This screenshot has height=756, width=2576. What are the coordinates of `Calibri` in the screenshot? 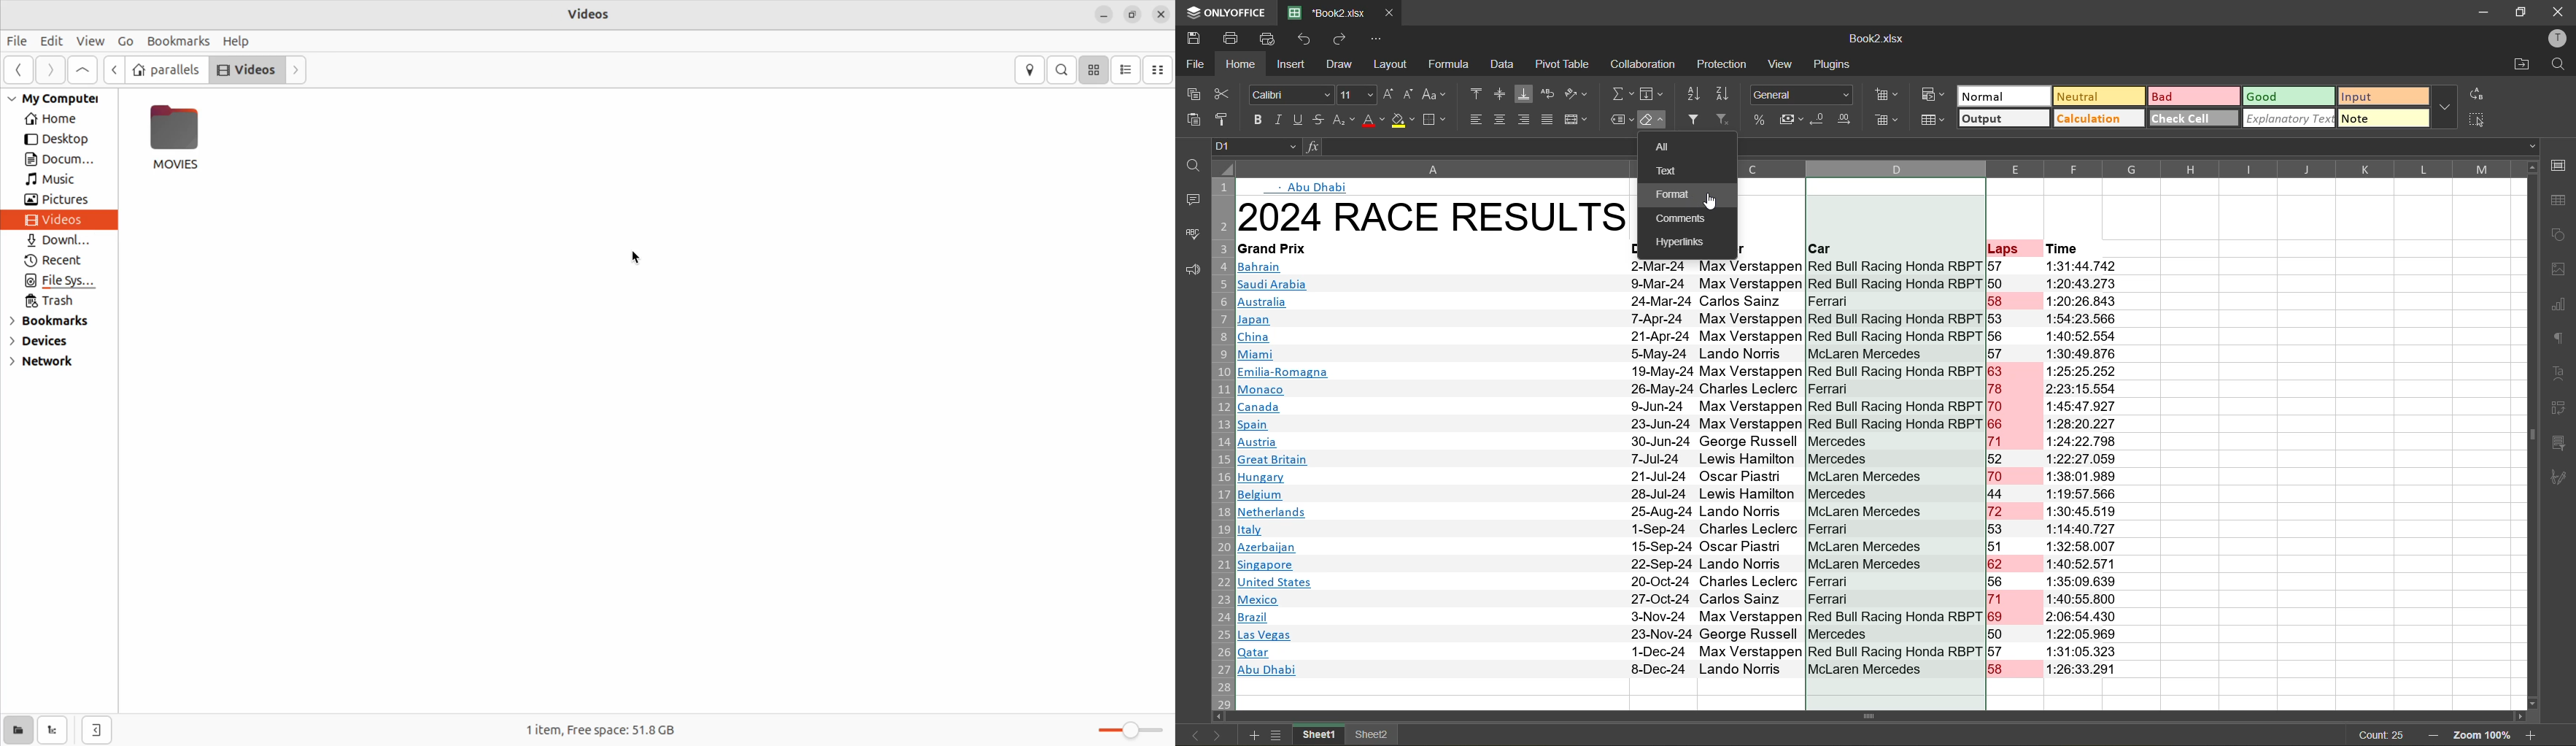 It's located at (1290, 93).